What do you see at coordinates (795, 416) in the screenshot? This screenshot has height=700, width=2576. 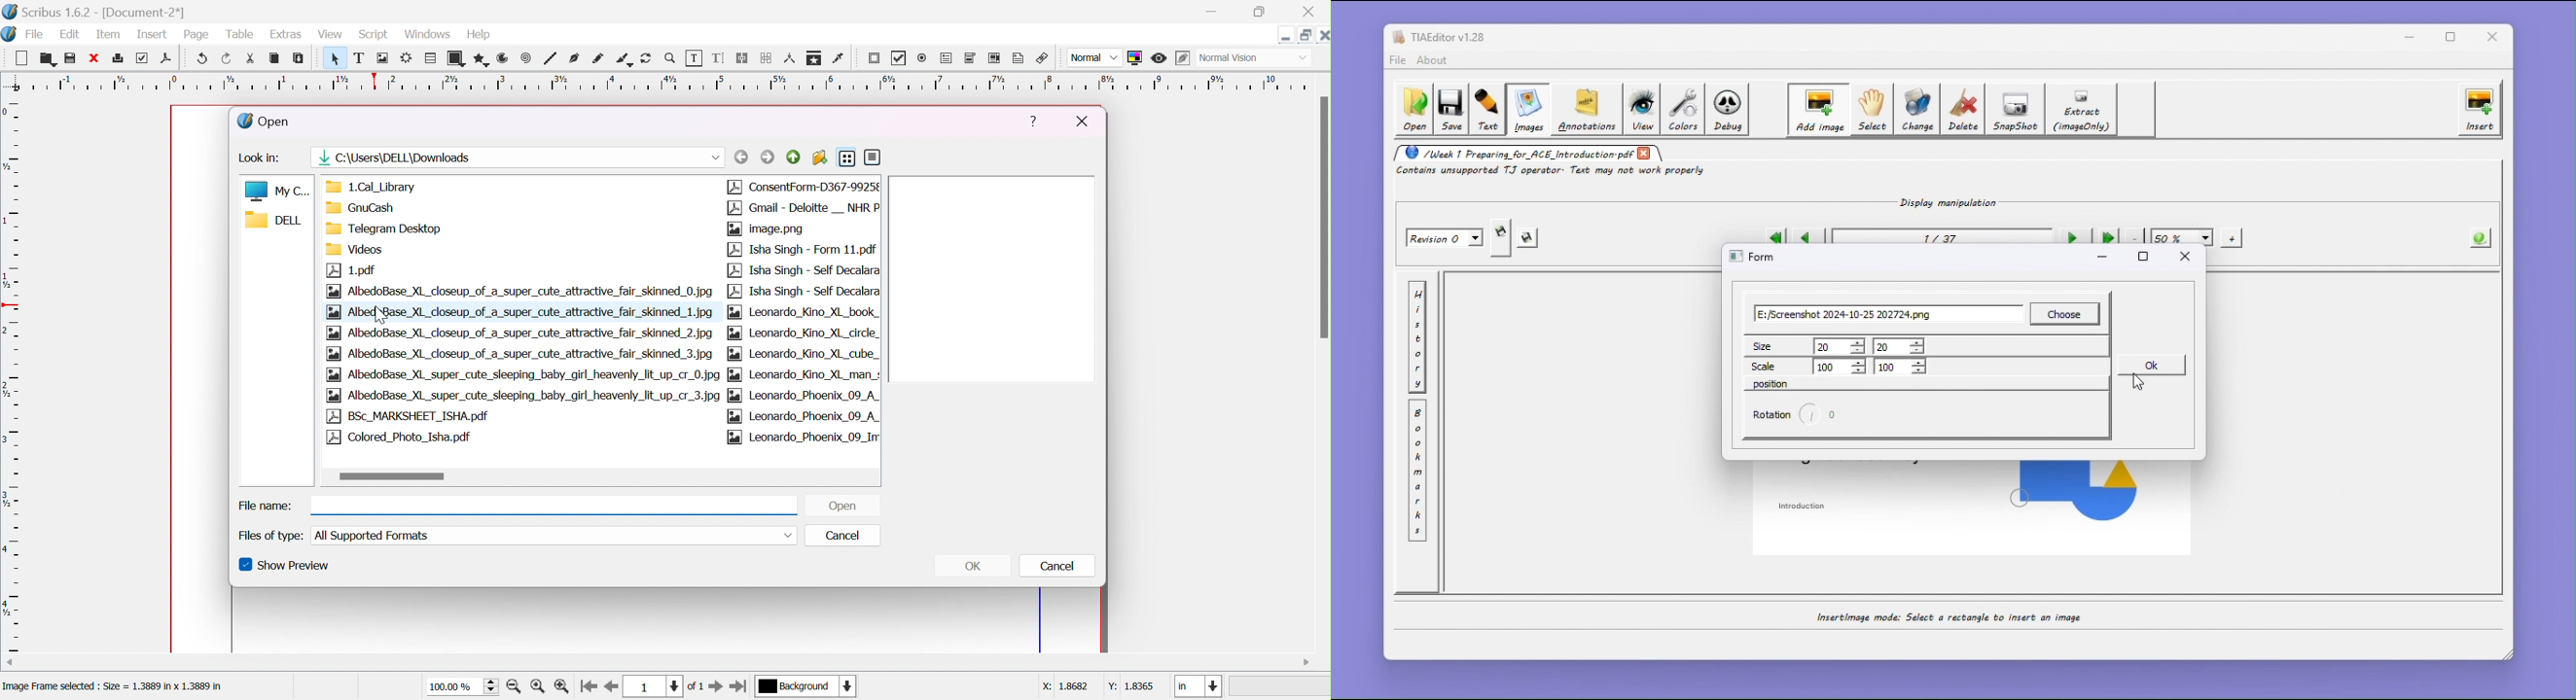 I see `|2a| Leonardo_Phoenix_09_A_|` at bounding box center [795, 416].